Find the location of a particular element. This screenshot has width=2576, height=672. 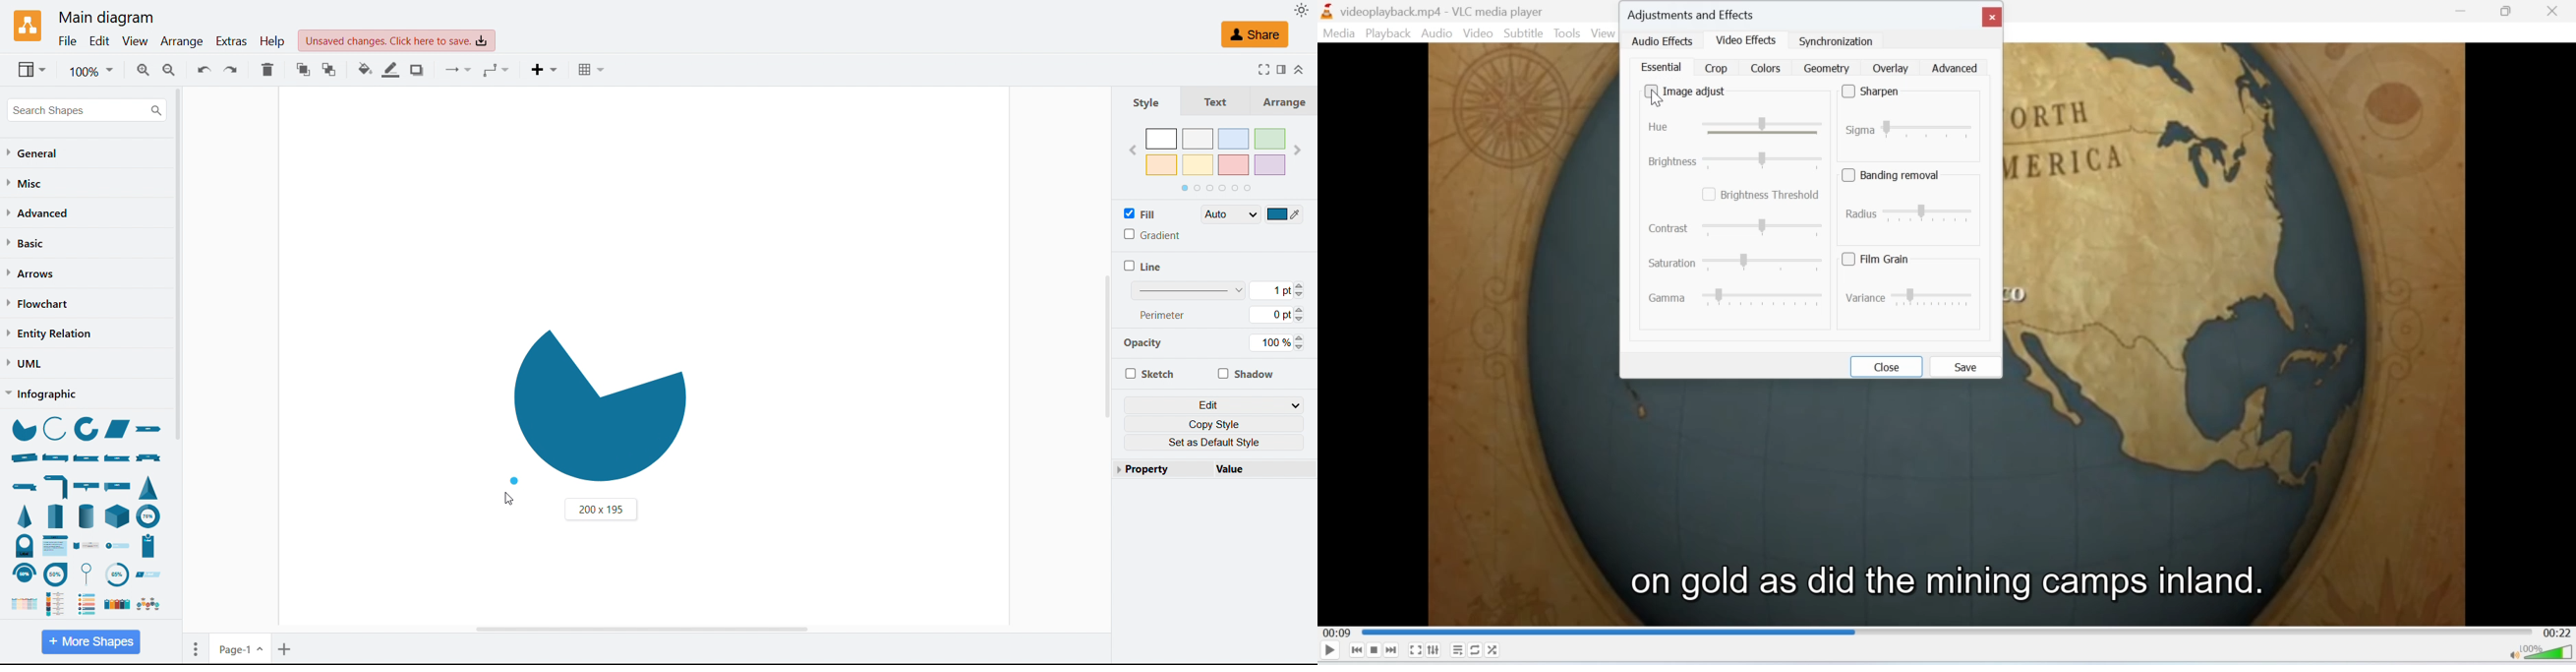

Play/Pause is located at coordinates (1330, 649).